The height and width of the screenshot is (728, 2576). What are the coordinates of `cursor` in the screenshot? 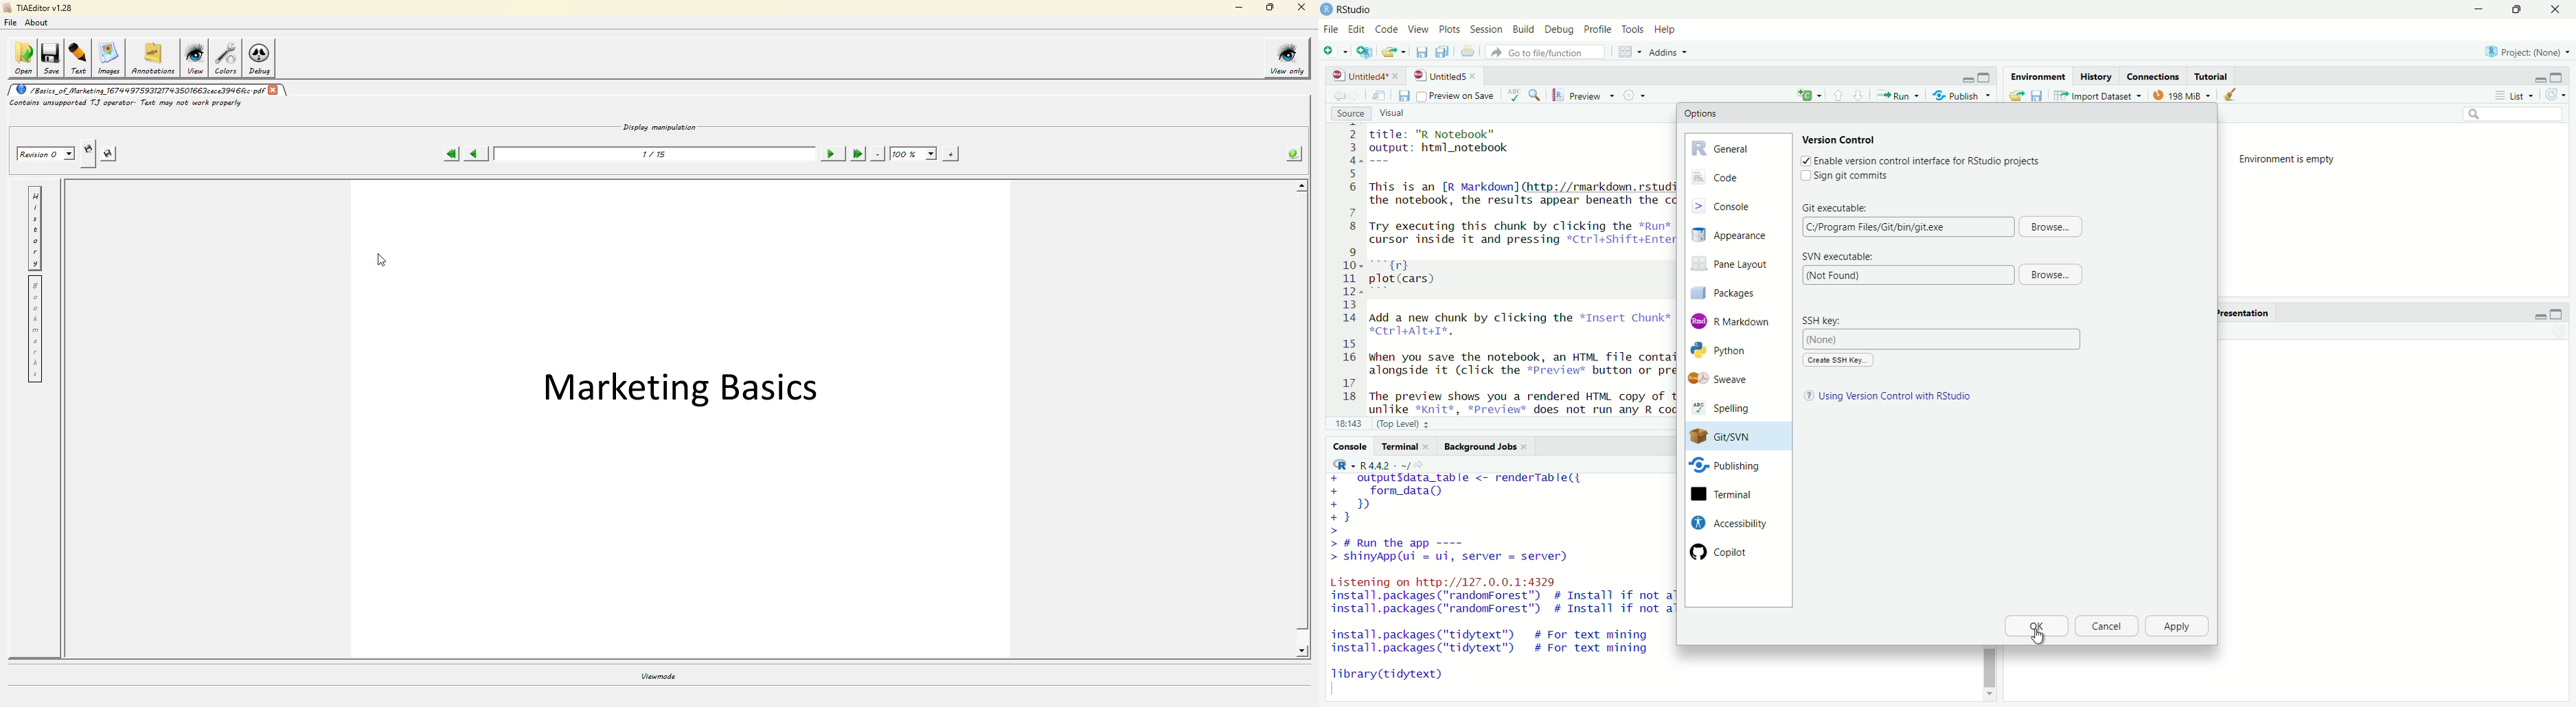 It's located at (2037, 637).